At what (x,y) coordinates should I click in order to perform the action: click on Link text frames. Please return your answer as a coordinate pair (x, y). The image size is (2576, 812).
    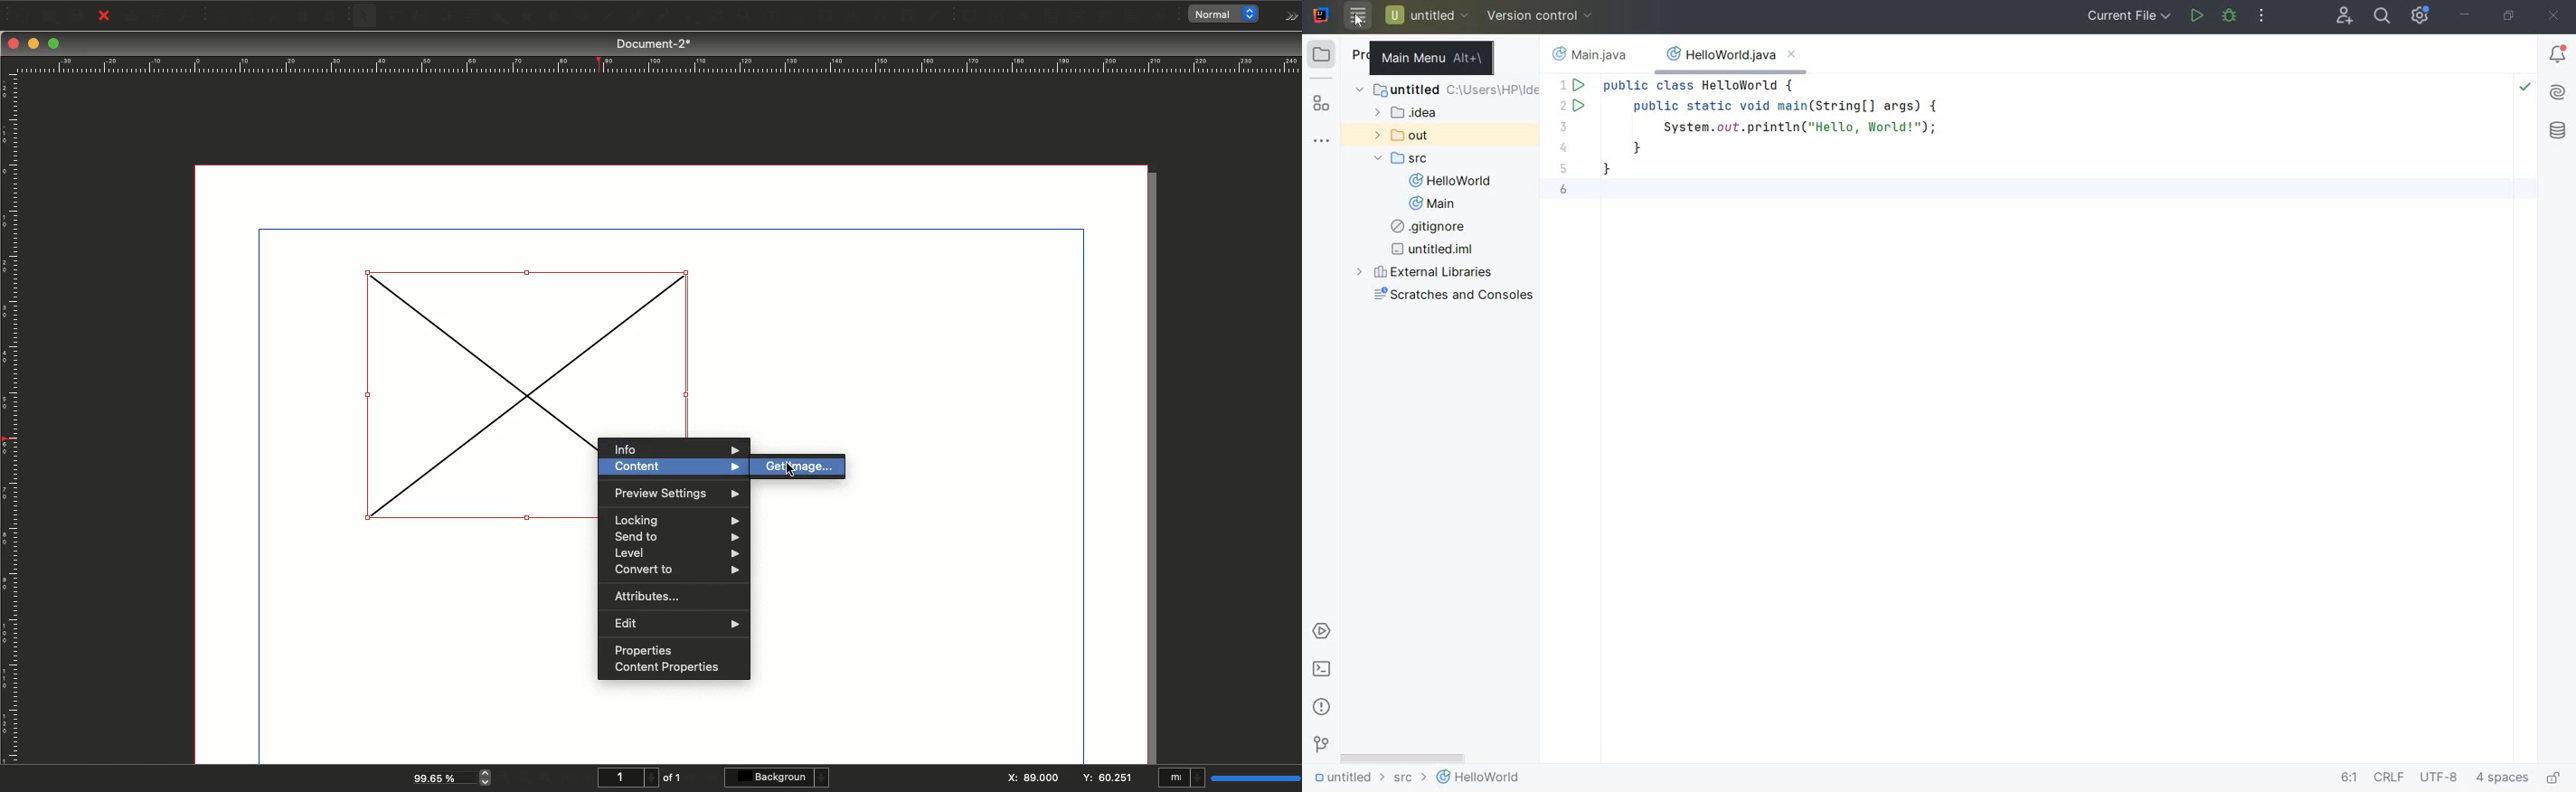
    Looking at the image, I should click on (818, 15).